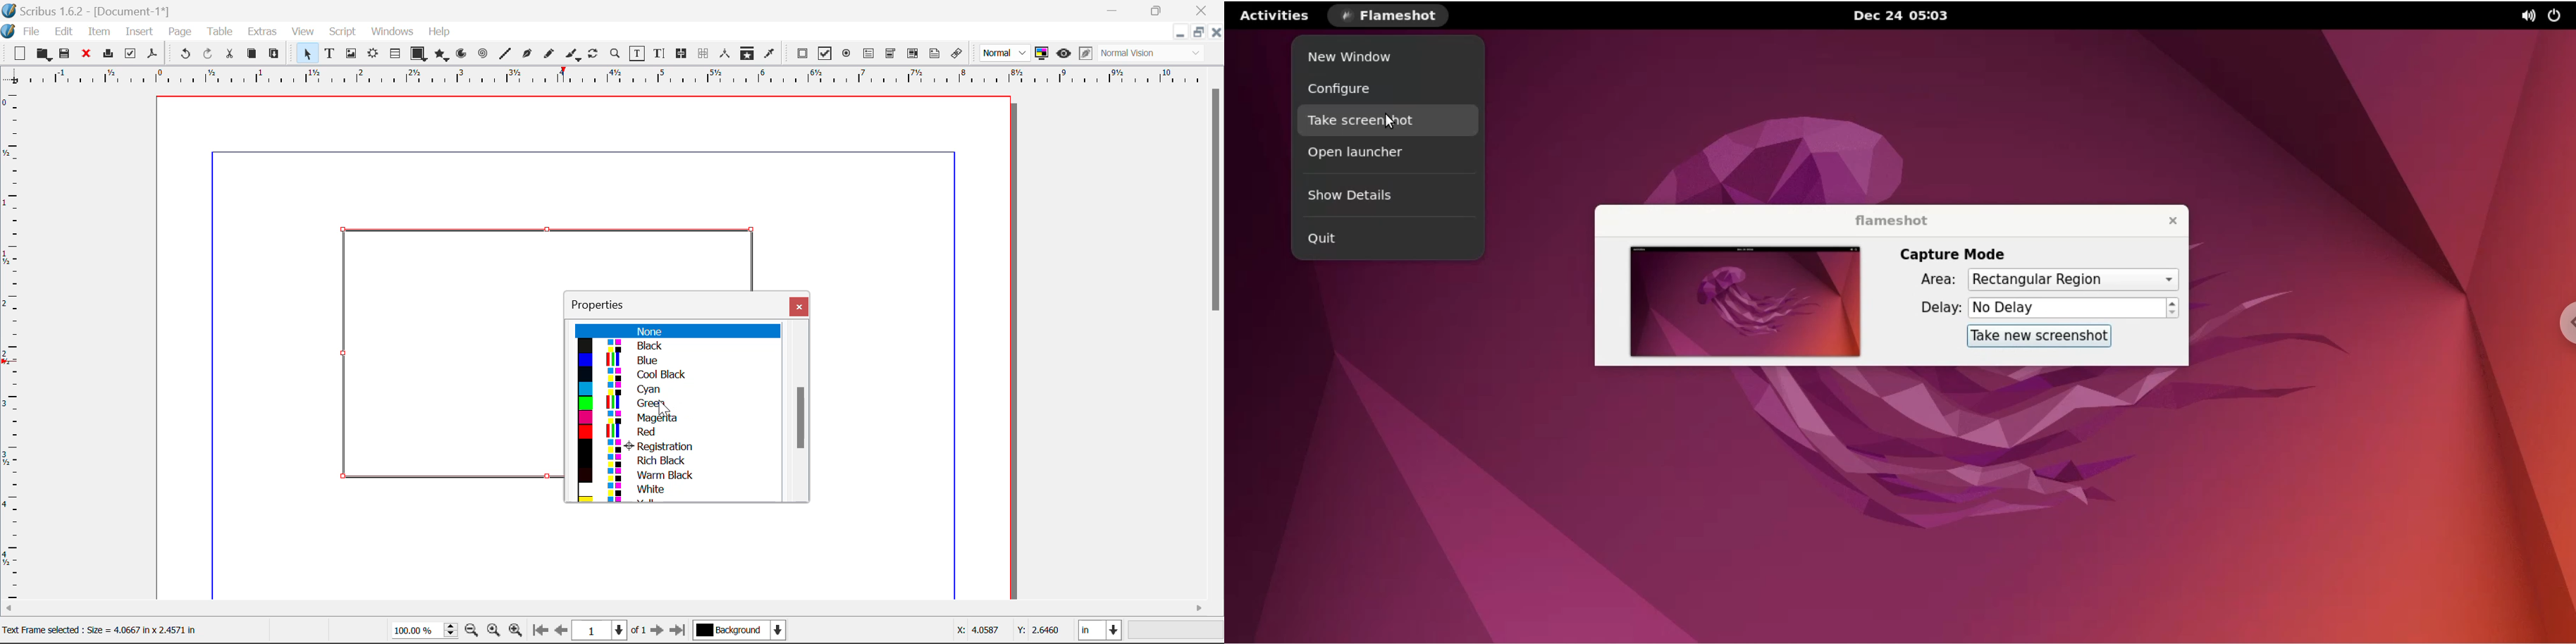  Describe the element at coordinates (183, 54) in the screenshot. I see `Undo` at that location.